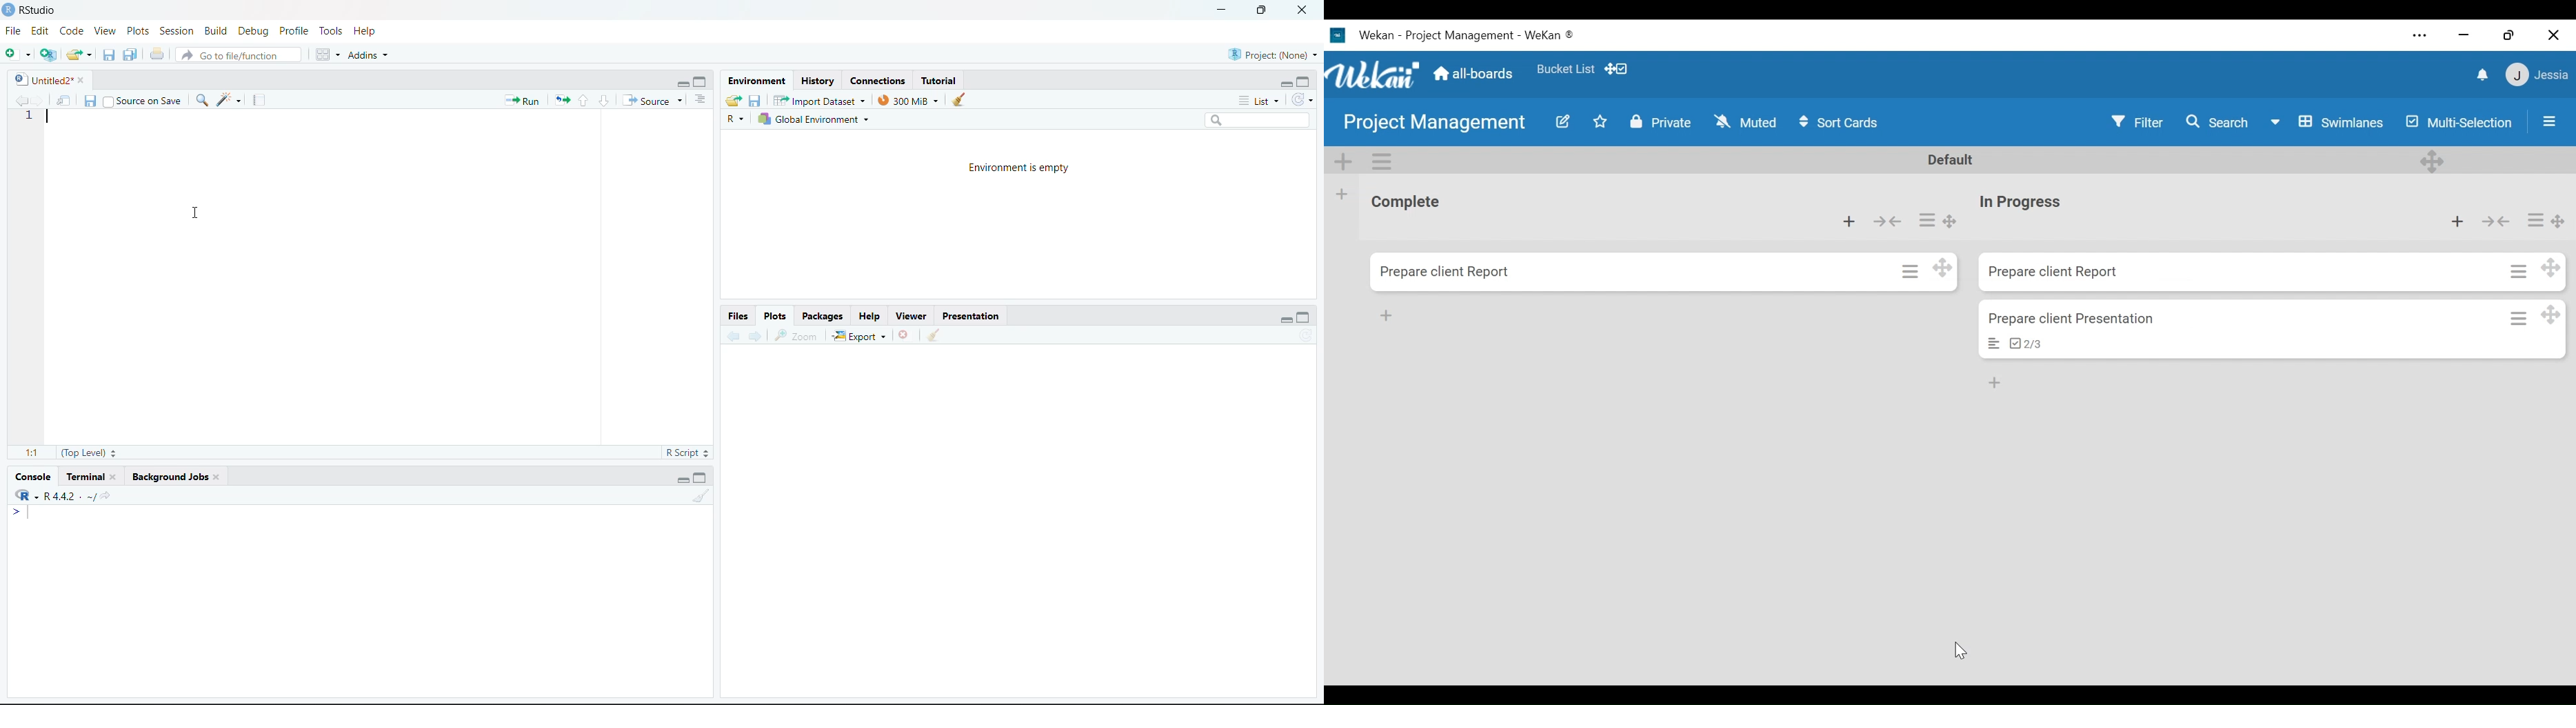  I want to click on hide console, so click(702, 477).